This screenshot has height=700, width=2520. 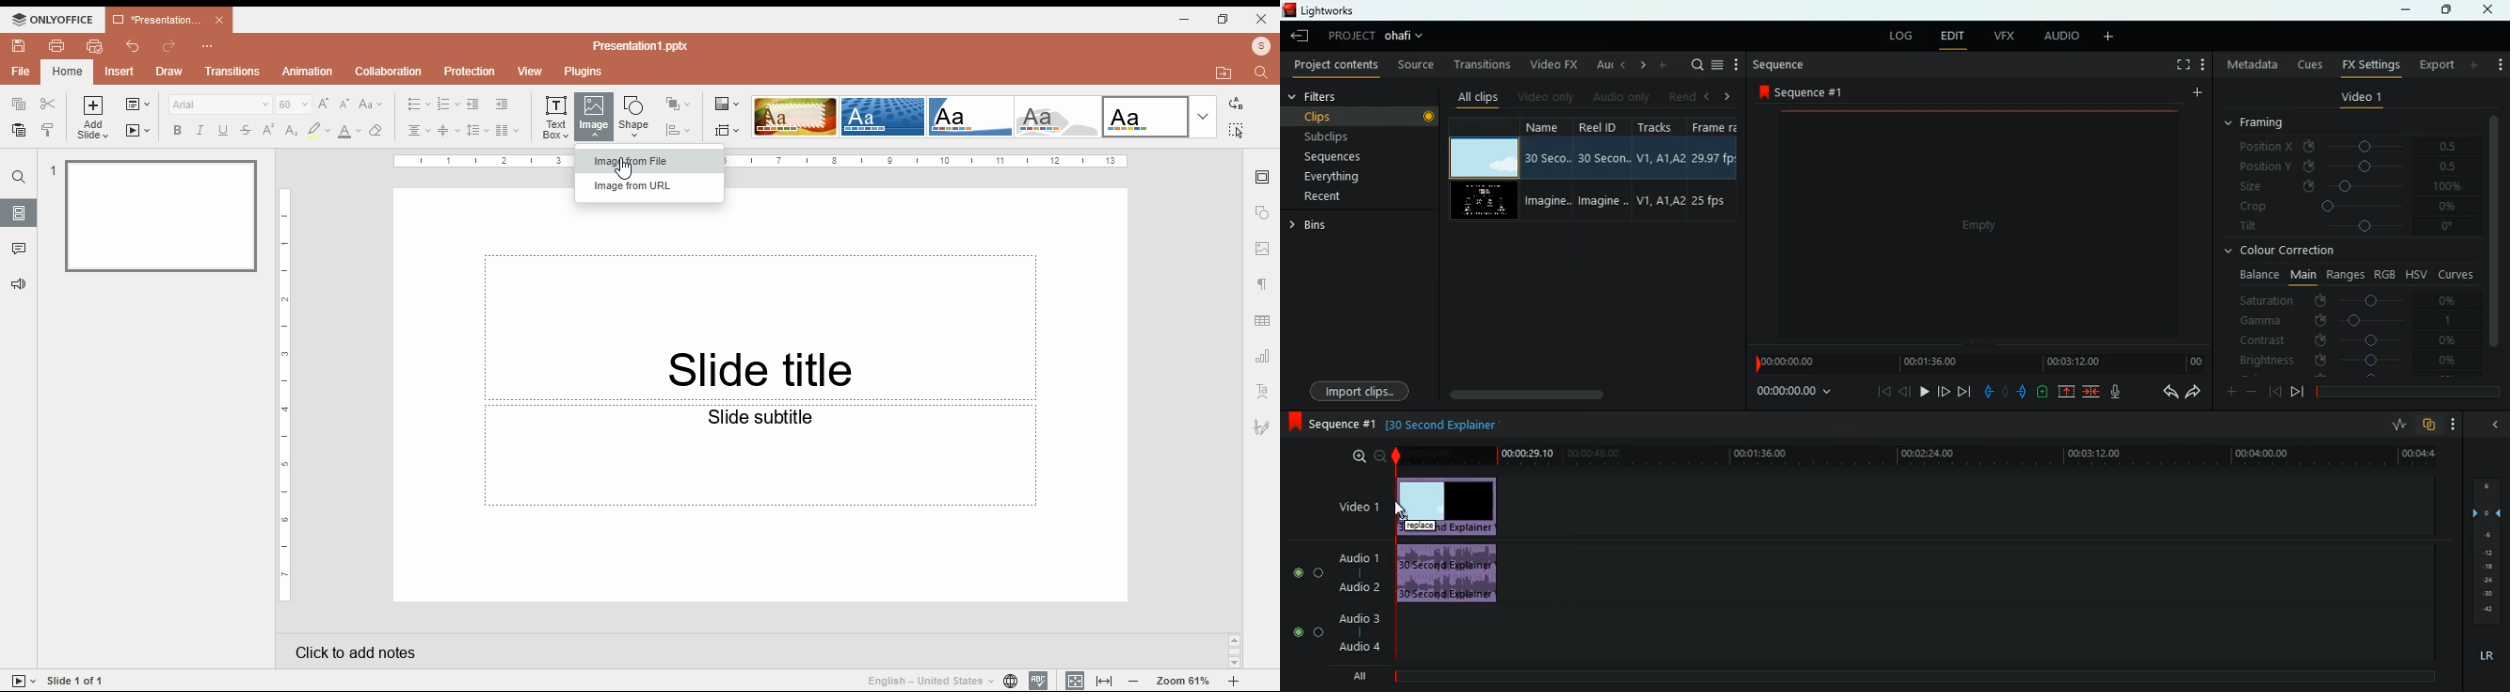 What do you see at coordinates (309, 71) in the screenshot?
I see `animation` at bounding box center [309, 71].